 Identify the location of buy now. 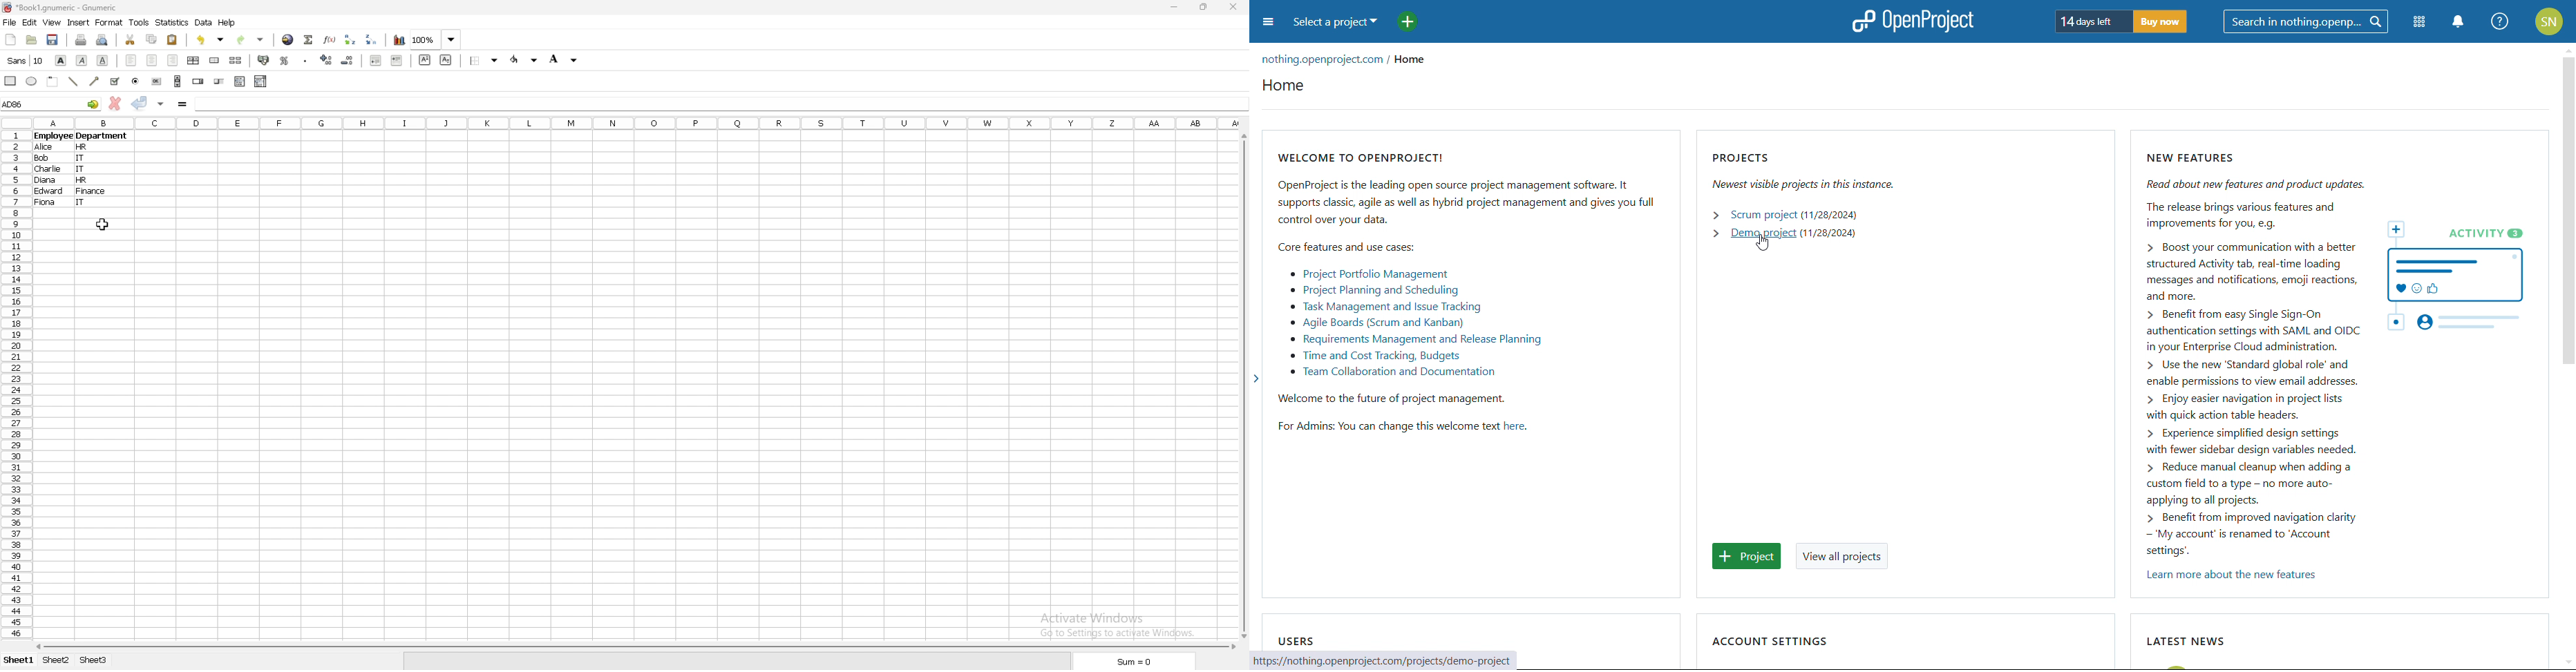
(2161, 21).